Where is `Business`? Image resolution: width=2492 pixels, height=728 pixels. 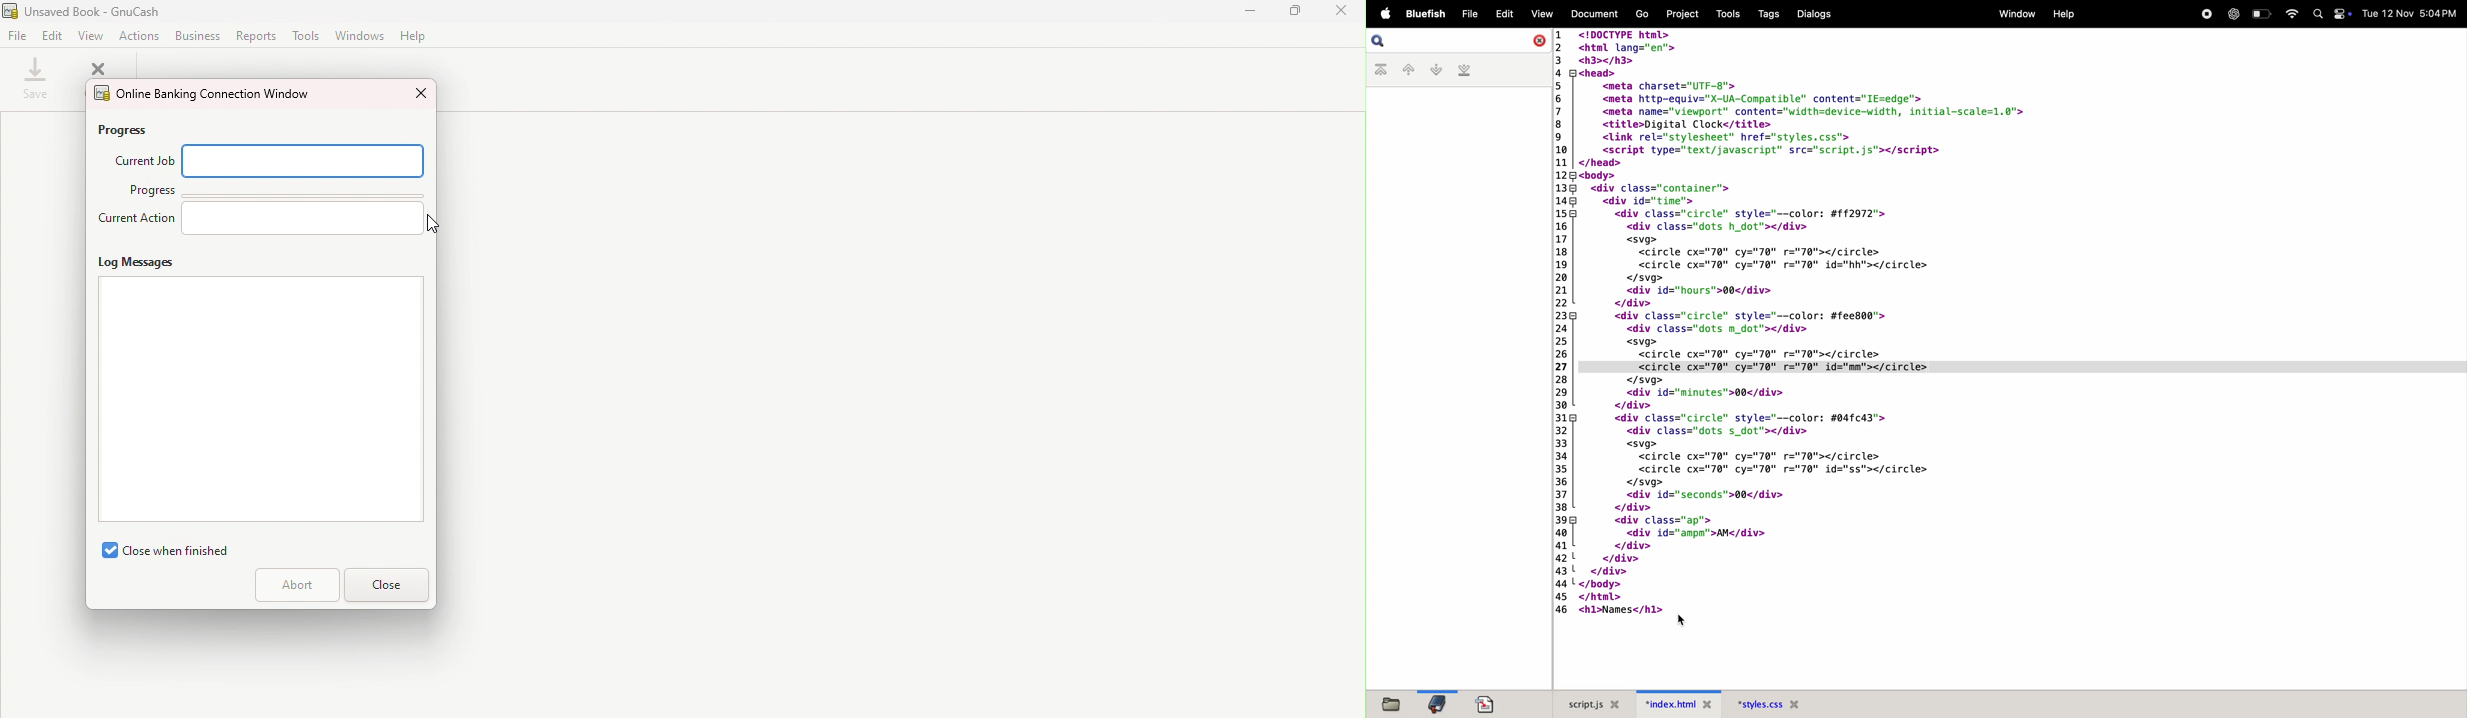 Business is located at coordinates (198, 35).